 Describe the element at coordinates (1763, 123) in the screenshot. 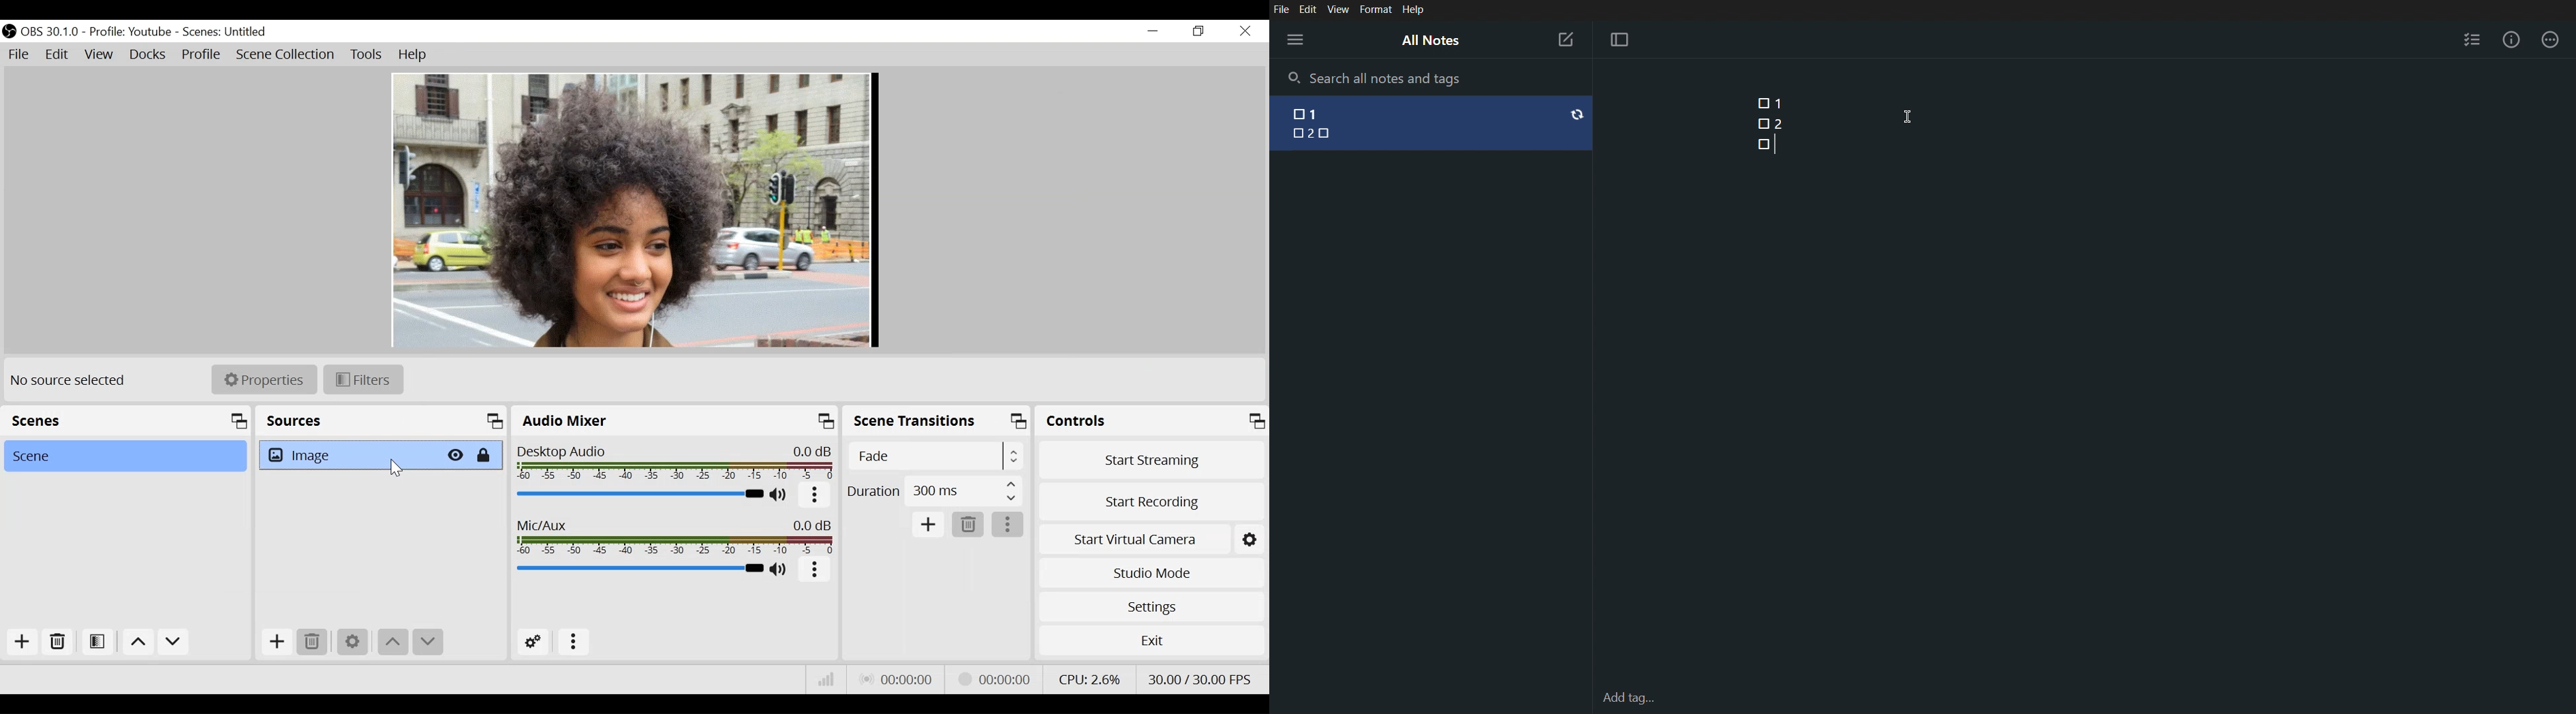

I see `Checkpoint` at that location.